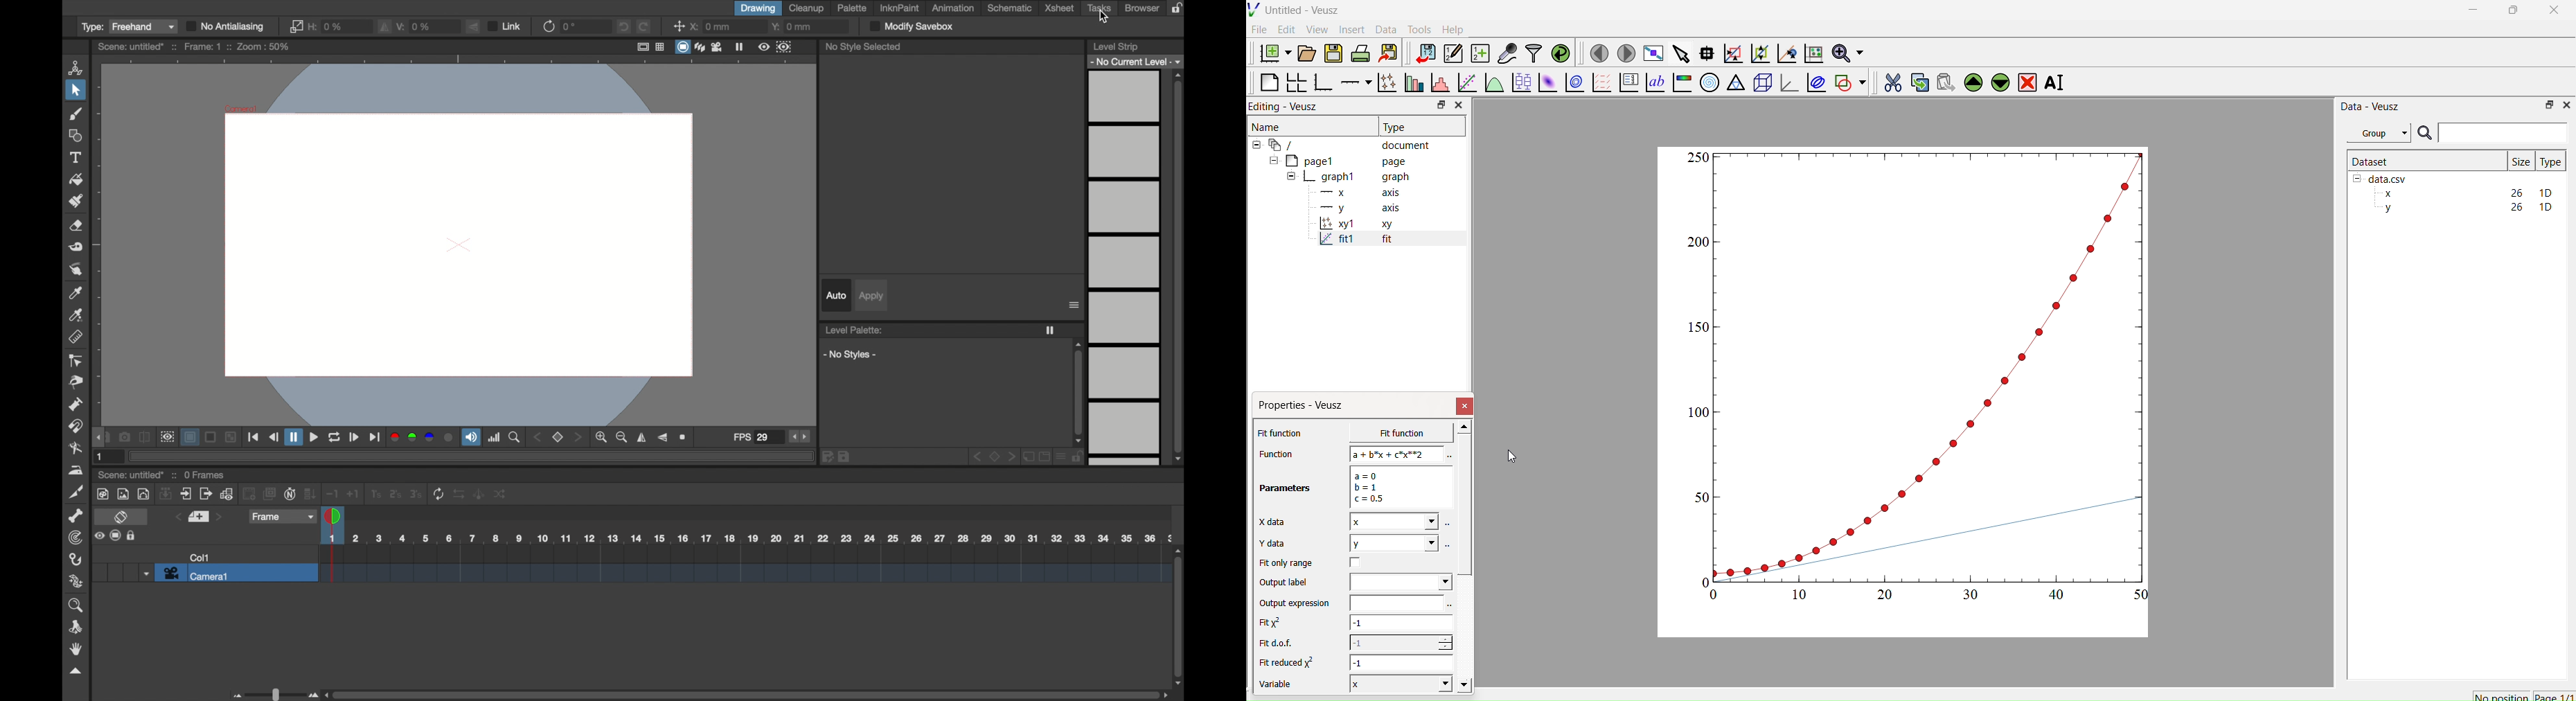 The image size is (2576, 728). I want to click on Open, so click(1304, 53).